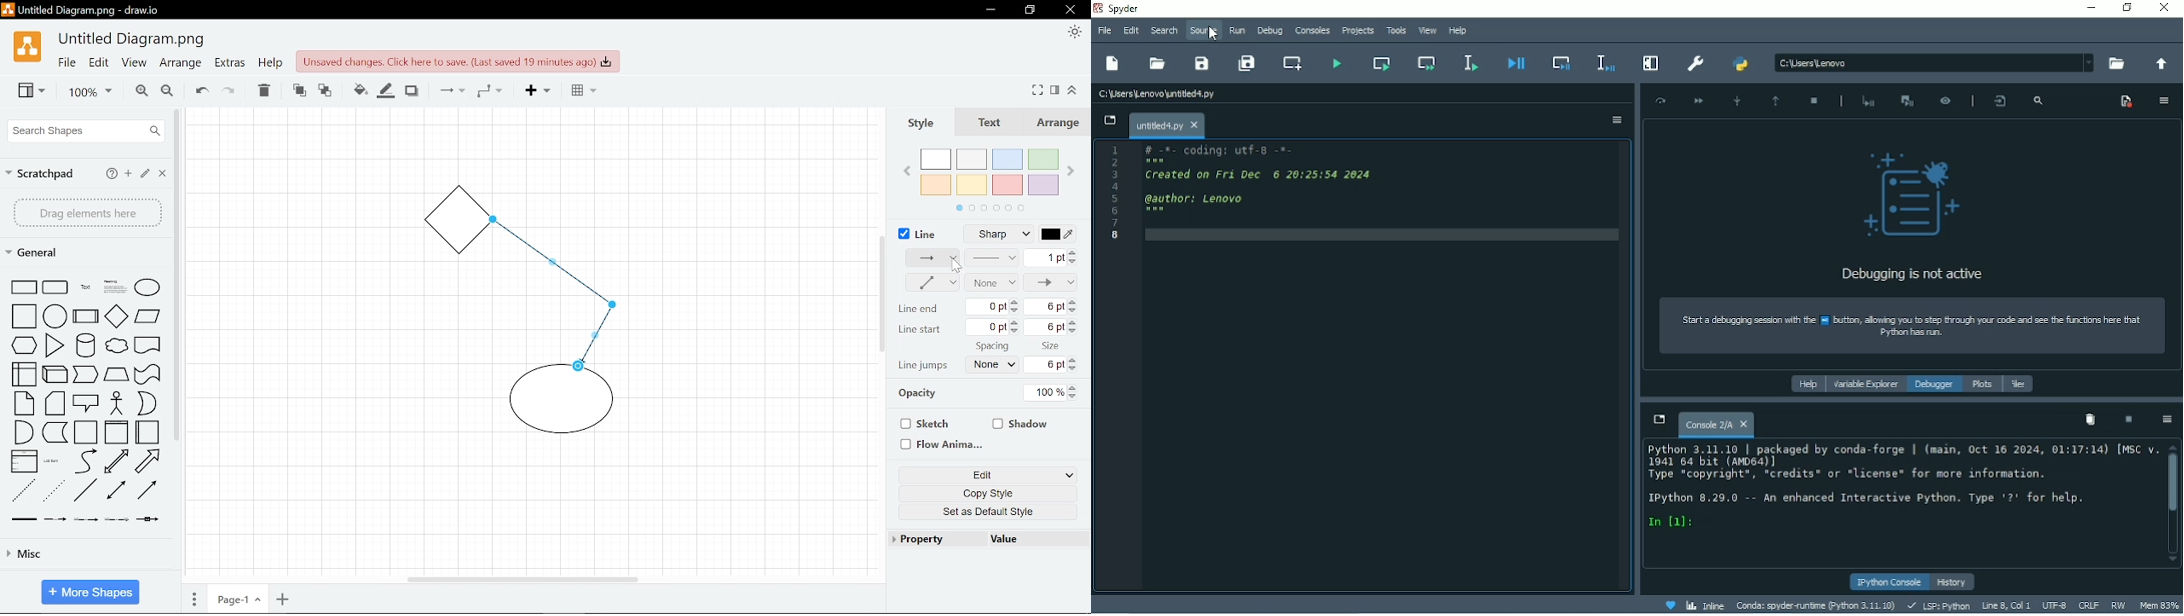 The height and width of the screenshot is (616, 2184). Describe the element at coordinates (2159, 605) in the screenshot. I see `Mem` at that location.